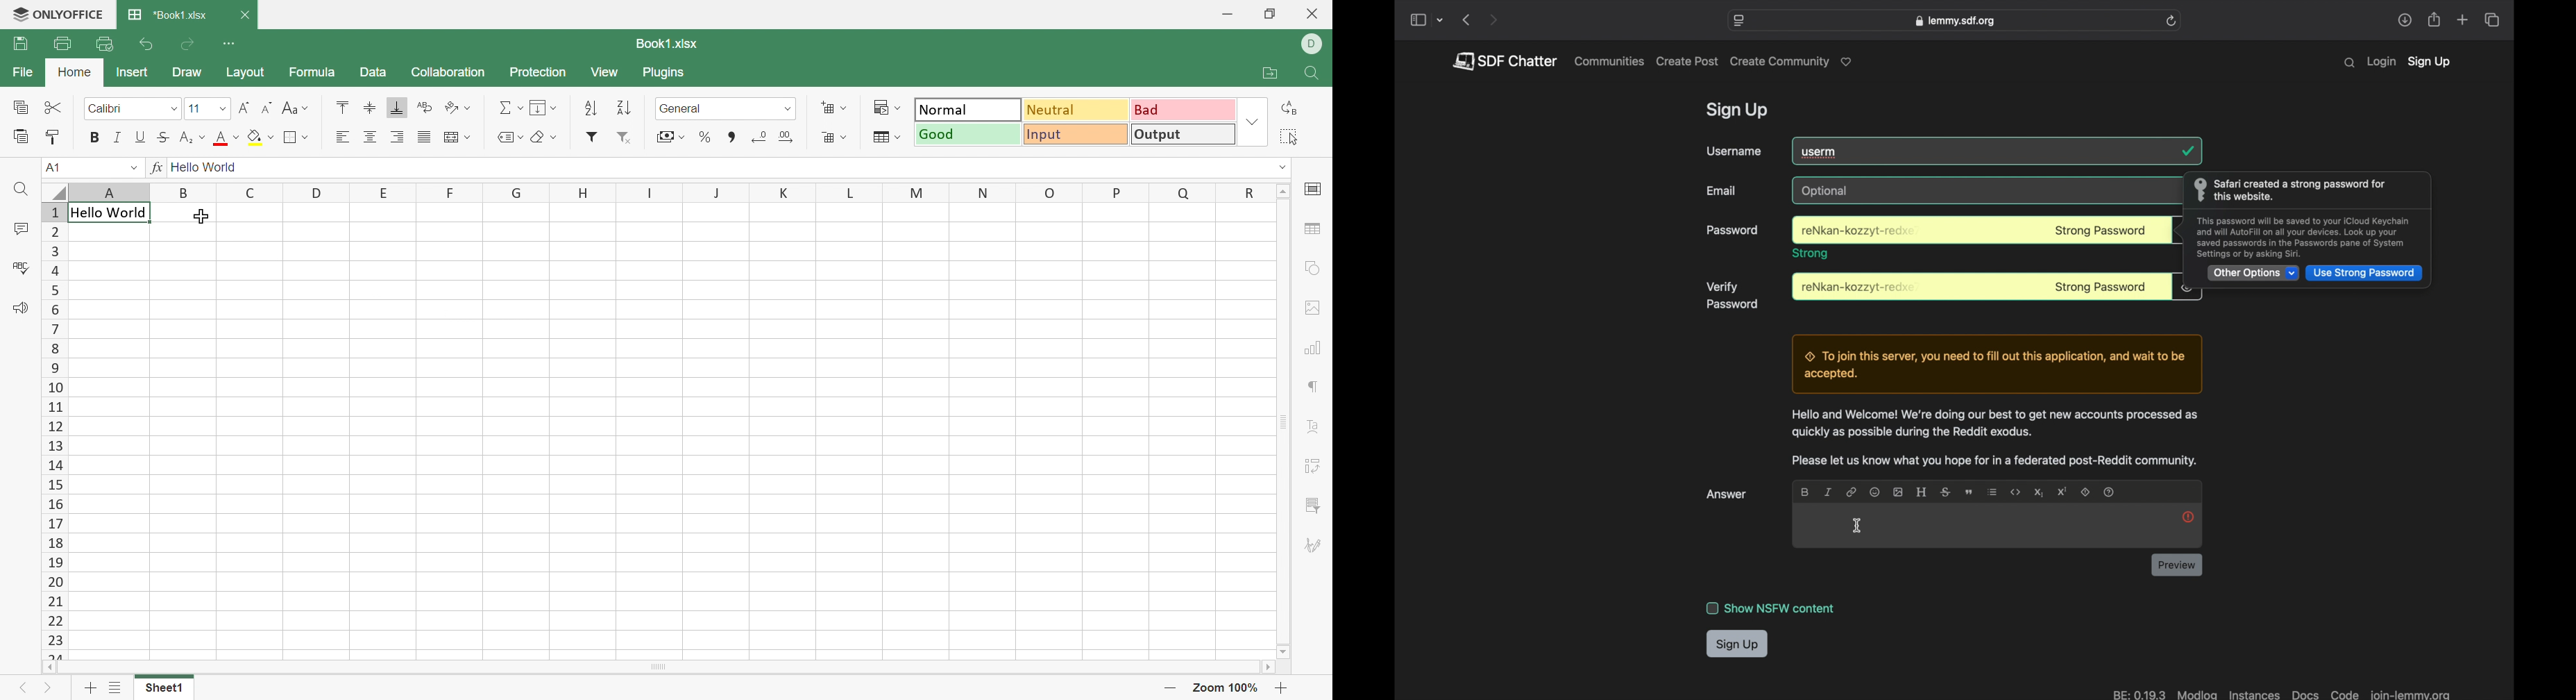 The width and height of the screenshot is (2576, 700). What do you see at coordinates (1858, 527) in the screenshot?
I see `I beam cursor` at bounding box center [1858, 527].